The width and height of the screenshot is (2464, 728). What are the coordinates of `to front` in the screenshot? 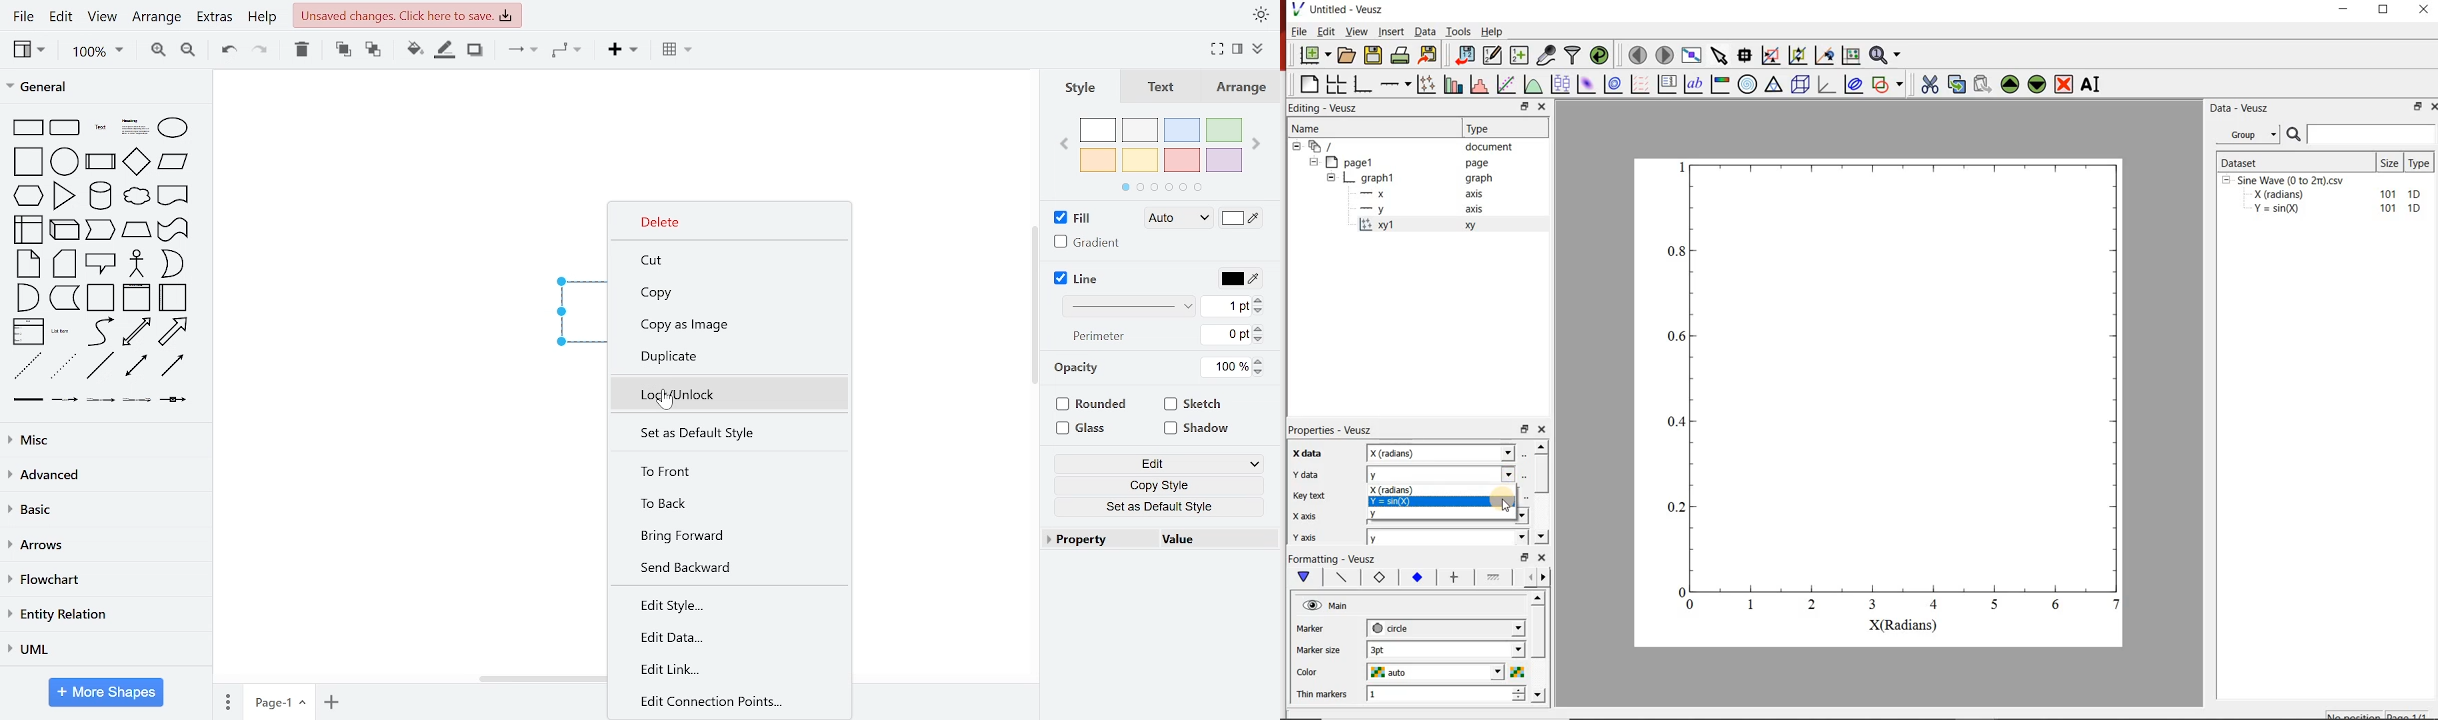 It's located at (342, 49).